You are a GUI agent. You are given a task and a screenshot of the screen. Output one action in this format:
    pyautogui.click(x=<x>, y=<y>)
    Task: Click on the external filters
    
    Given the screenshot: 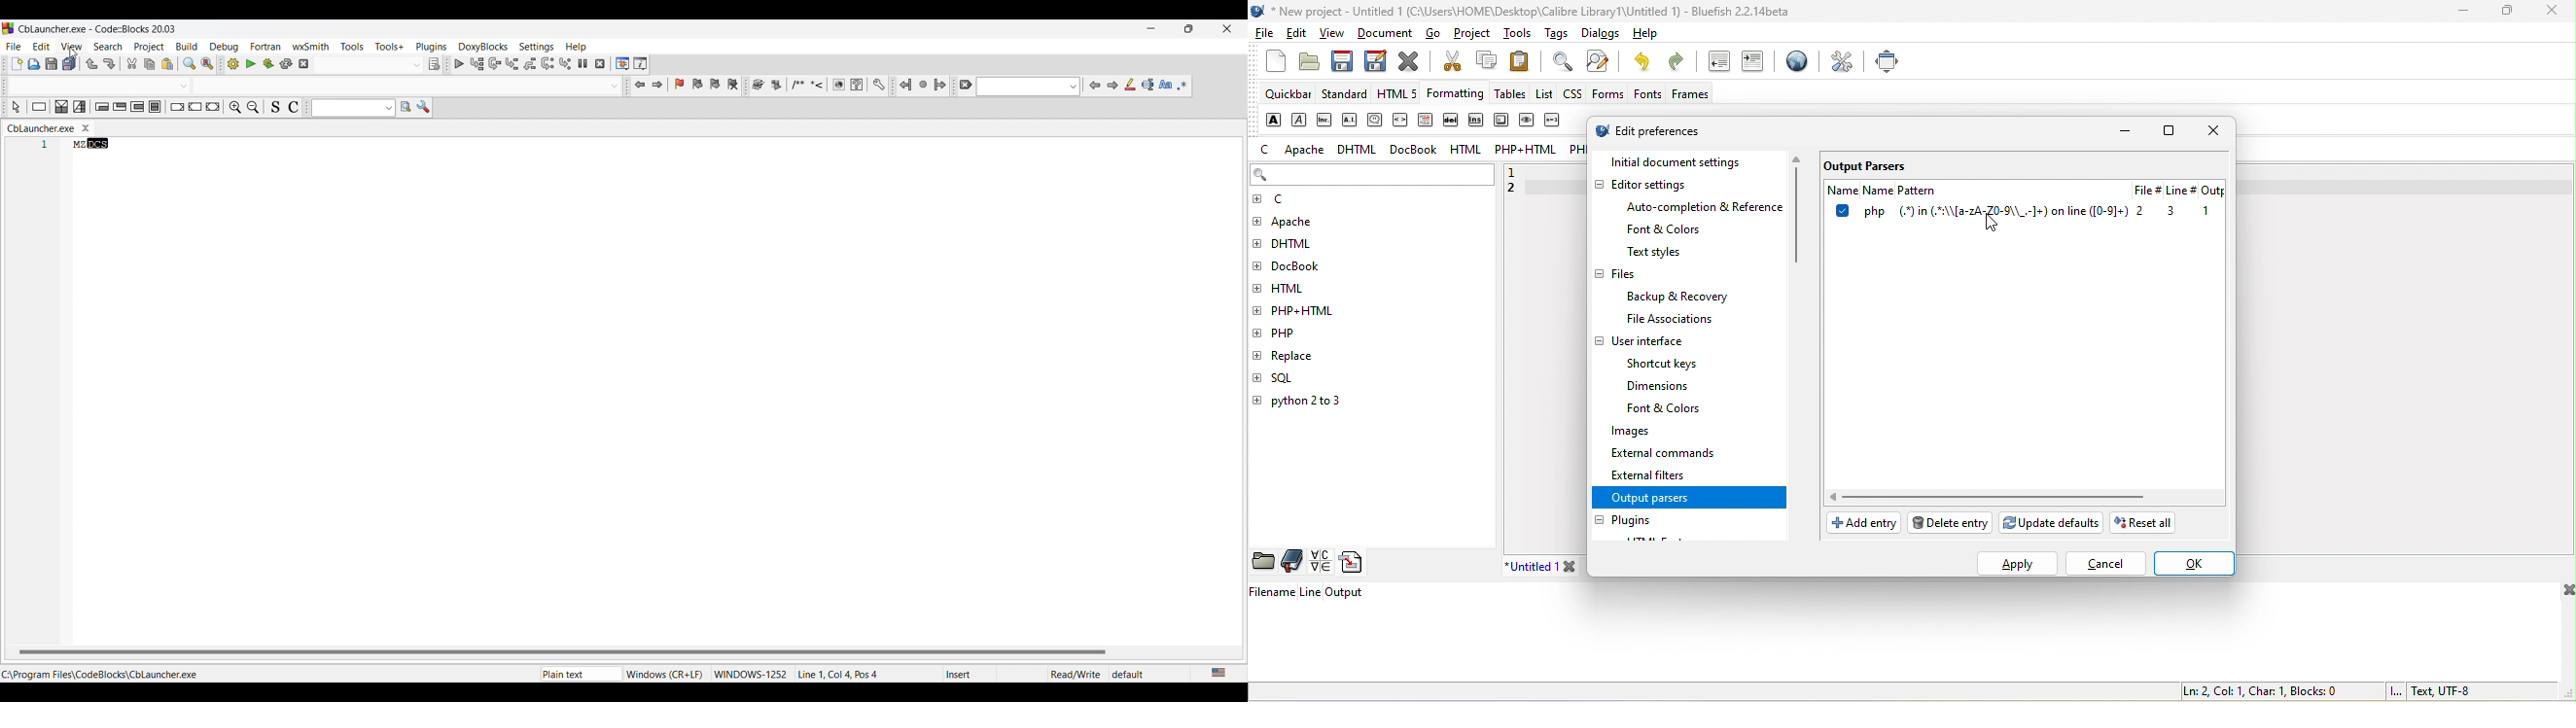 What is the action you would take?
    pyautogui.click(x=1651, y=475)
    